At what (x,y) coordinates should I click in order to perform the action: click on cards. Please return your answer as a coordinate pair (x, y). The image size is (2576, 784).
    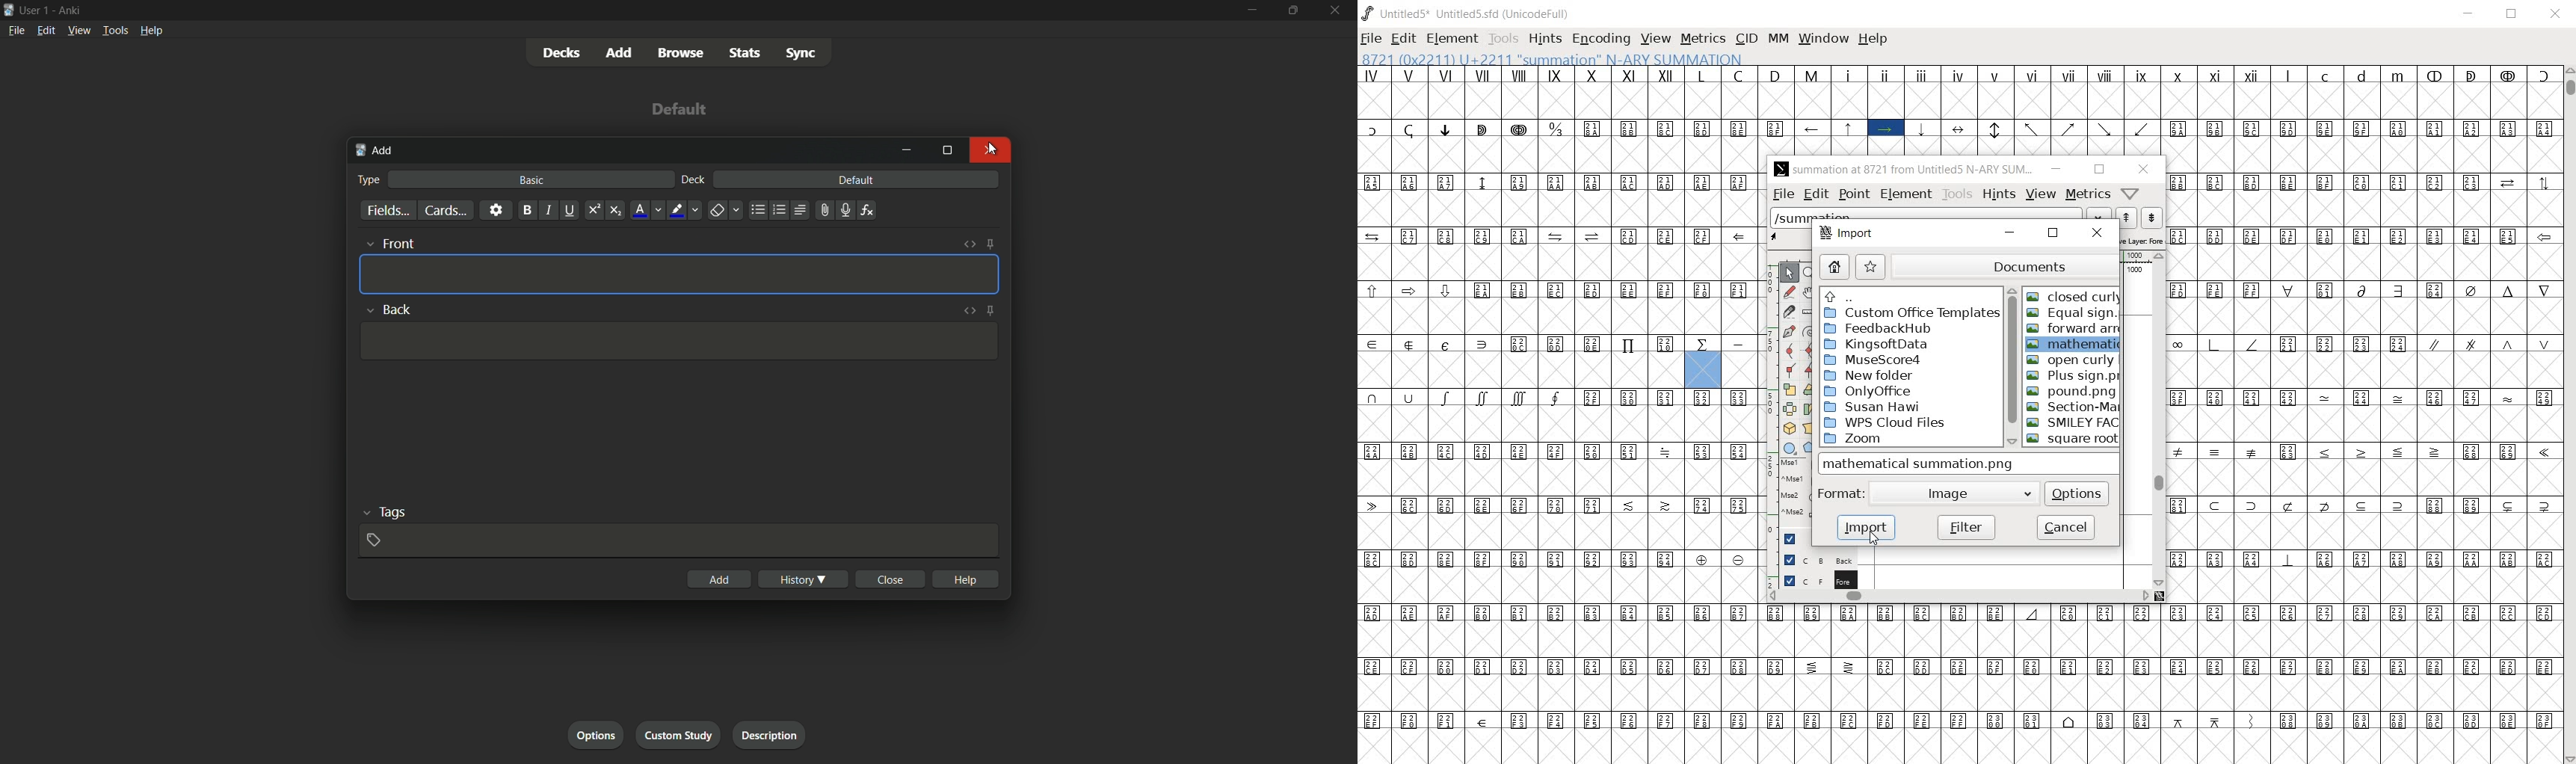
    Looking at the image, I should click on (445, 210).